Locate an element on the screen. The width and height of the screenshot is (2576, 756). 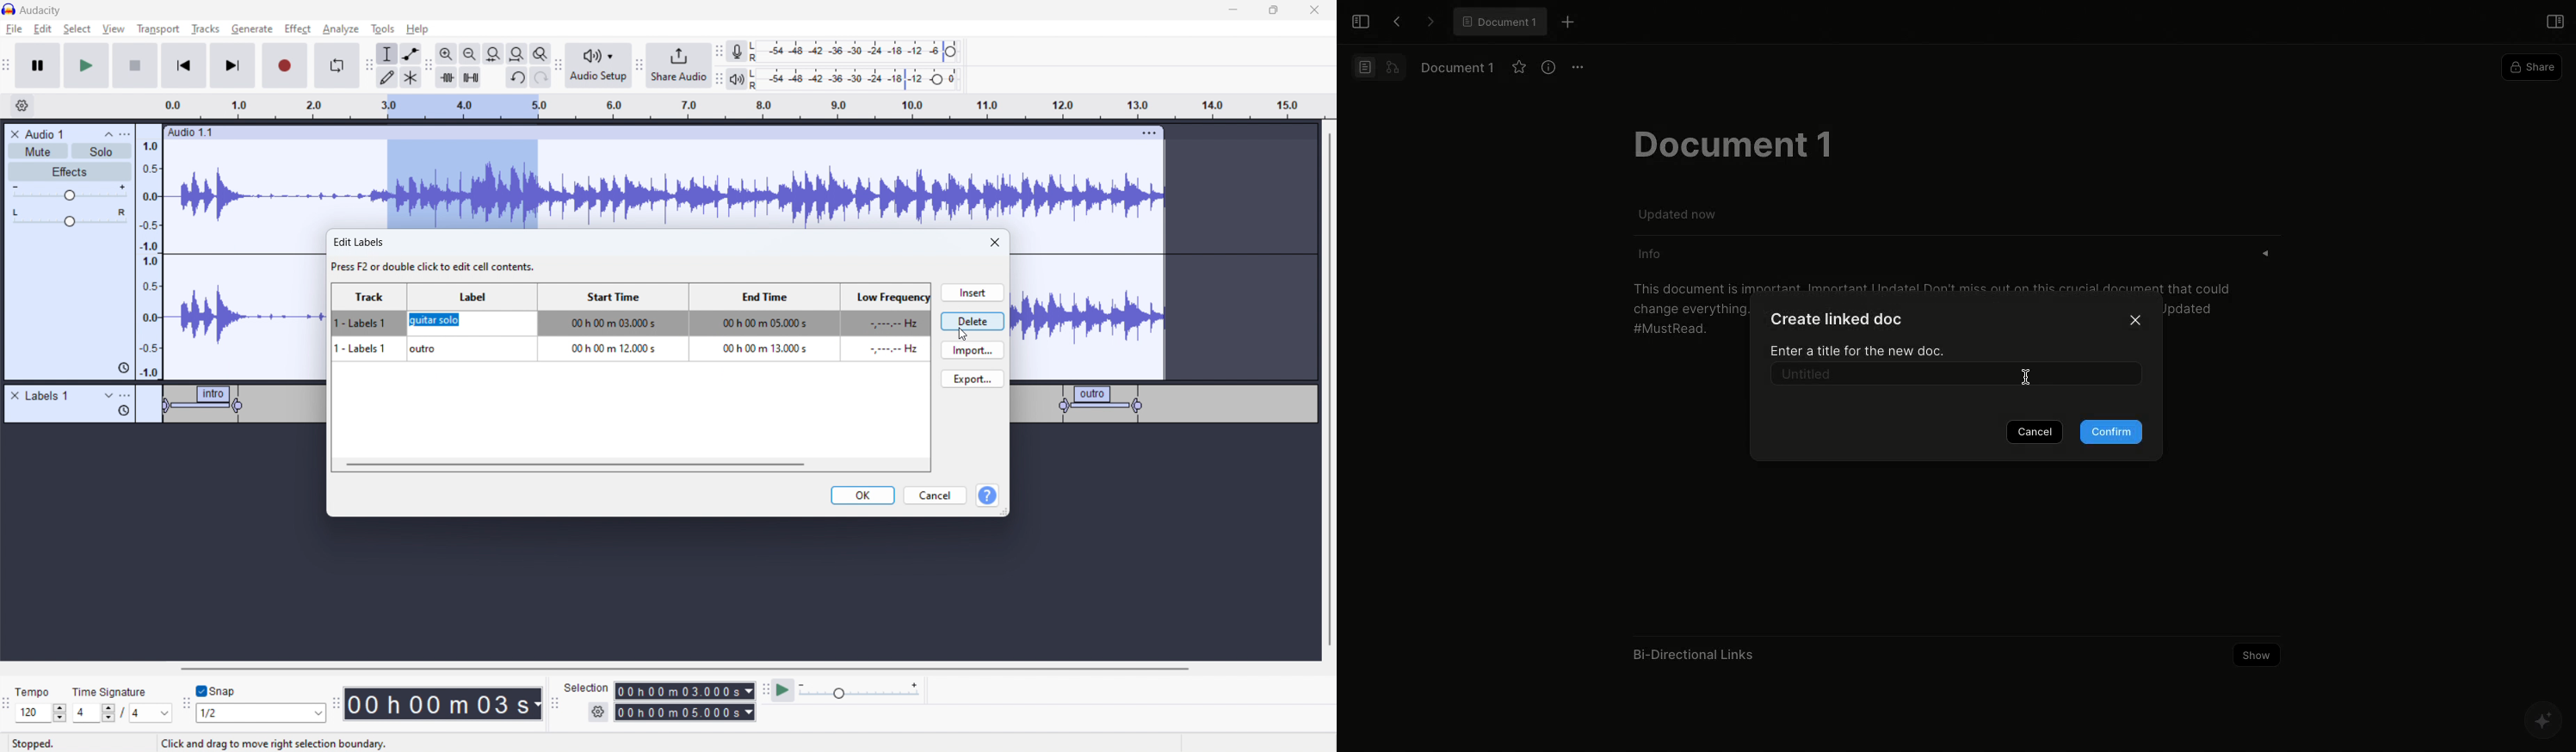
draw tool is located at coordinates (387, 77).